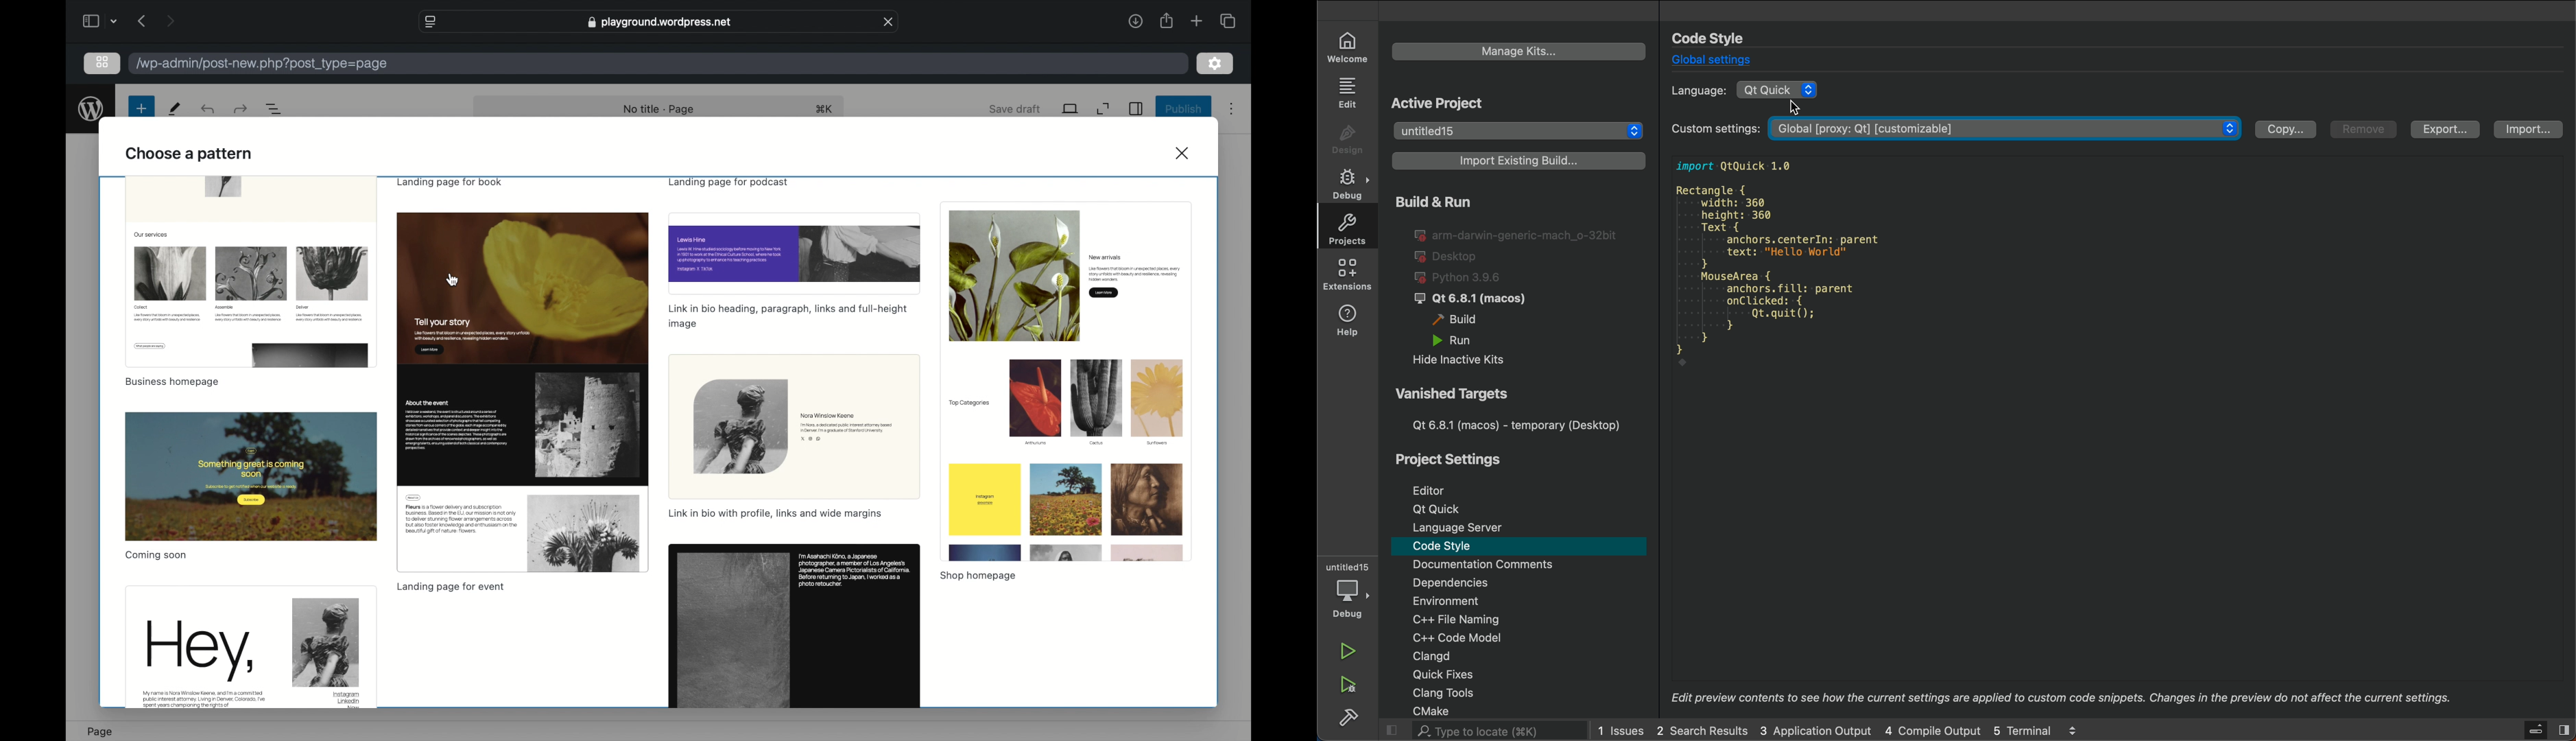 The height and width of the screenshot is (756, 2576). What do you see at coordinates (1456, 675) in the screenshot?
I see `quick fixes` at bounding box center [1456, 675].